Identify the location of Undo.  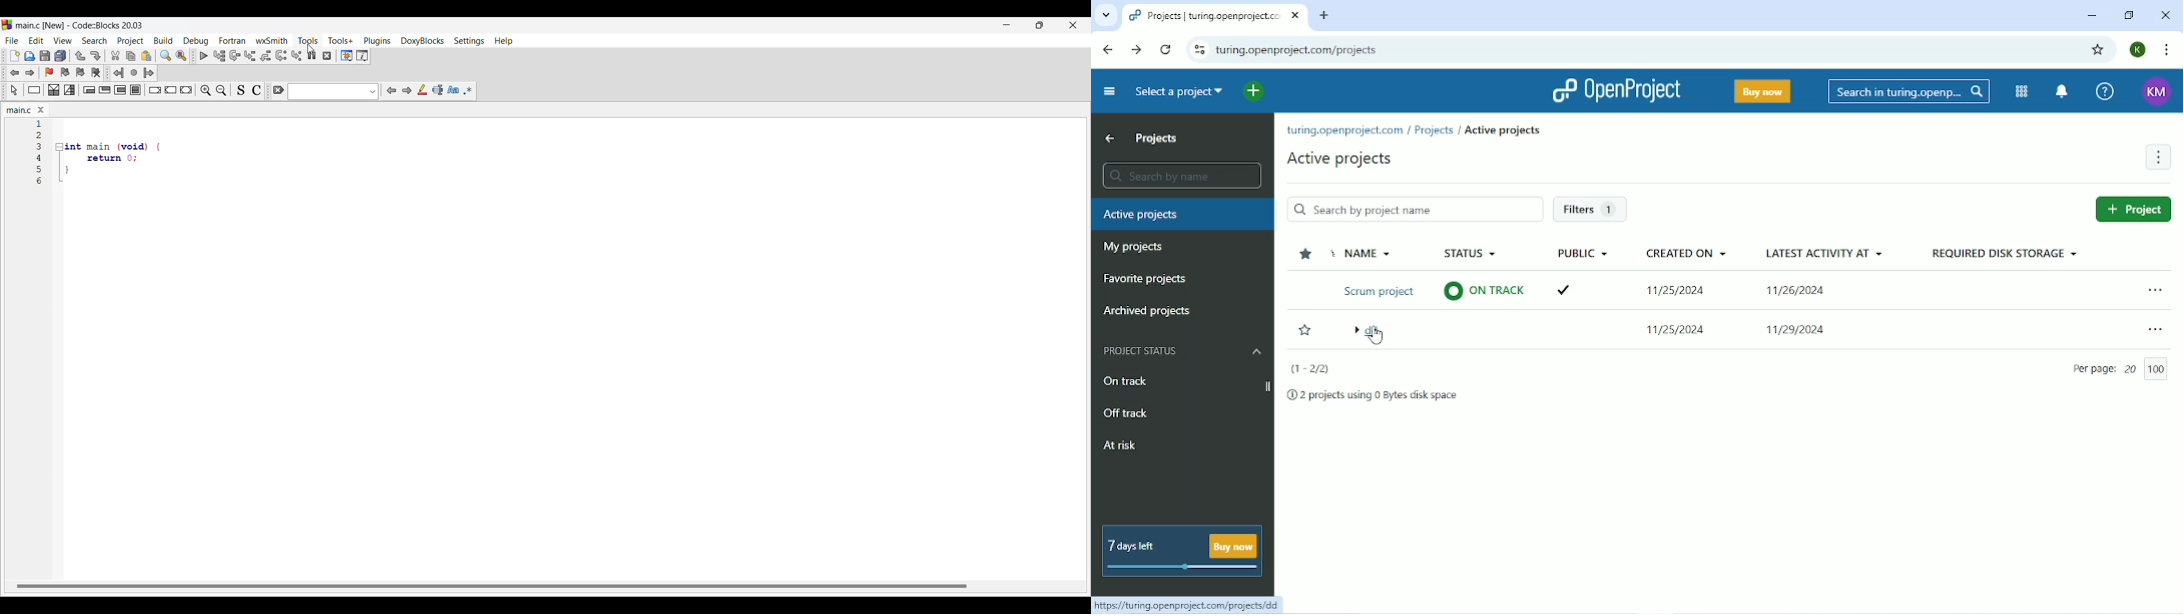
(80, 56).